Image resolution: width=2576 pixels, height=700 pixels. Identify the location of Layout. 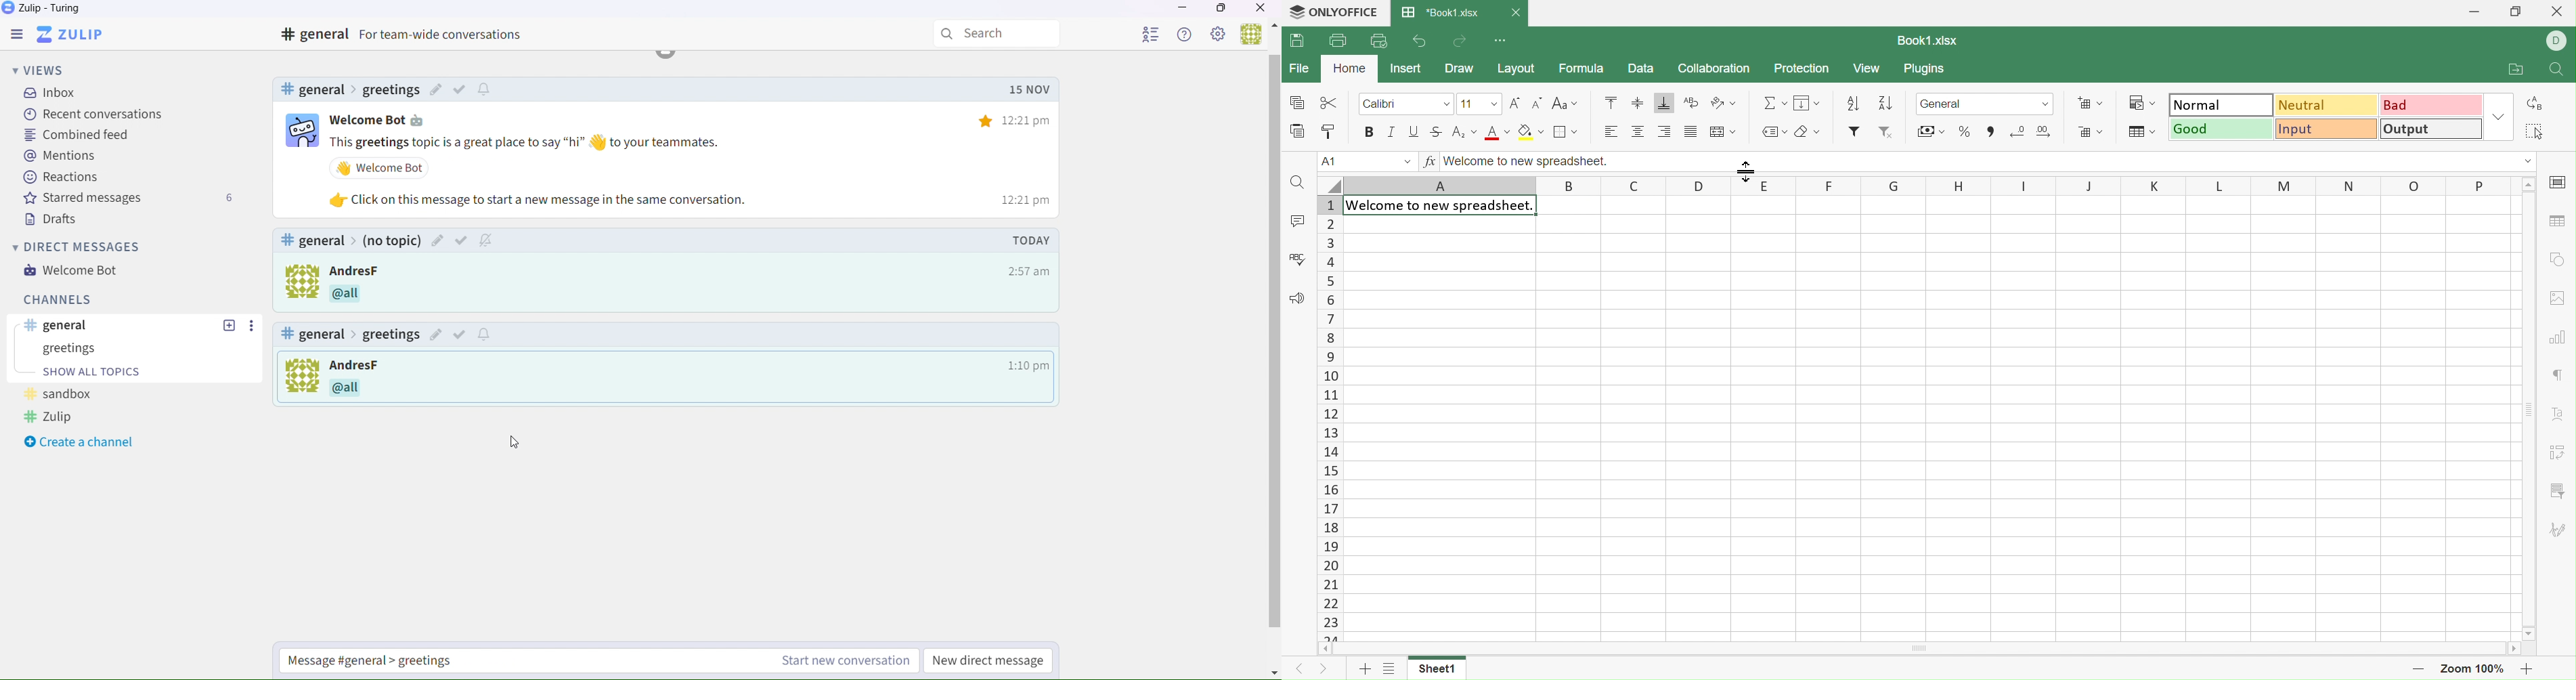
(1519, 69).